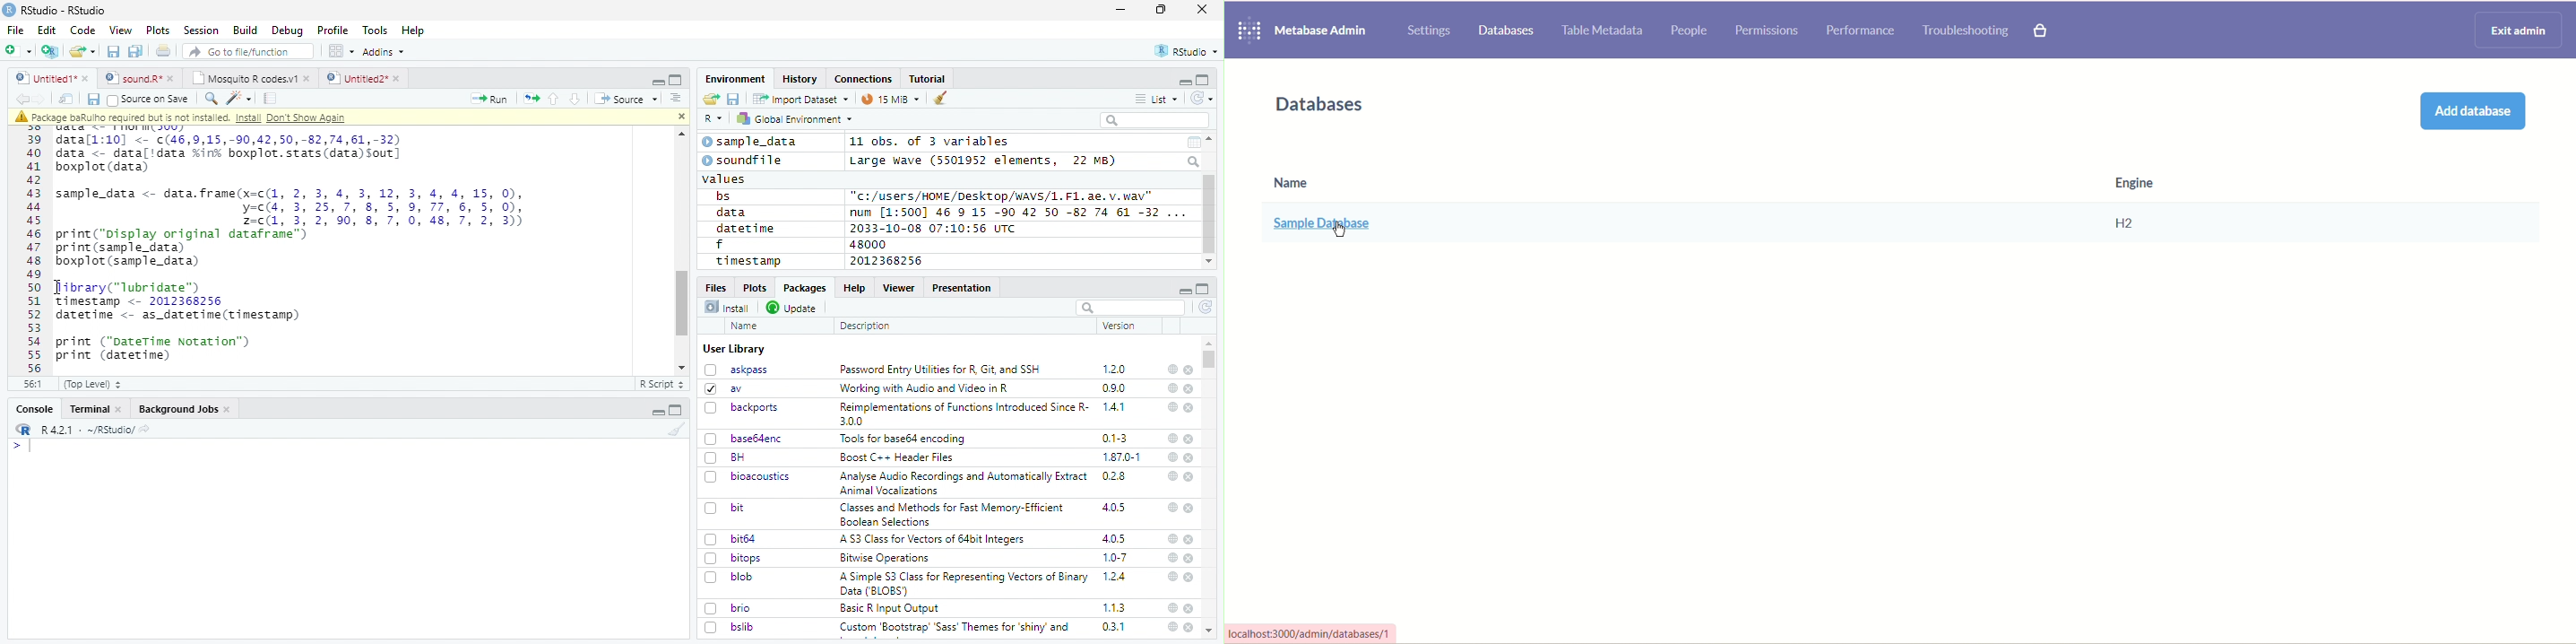  What do you see at coordinates (955, 630) in the screenshot?
I see `Custom ‘Bootstrap’ ‘Sass’ Themes for ‘shiny’ and` at bounding box center [955, 630].